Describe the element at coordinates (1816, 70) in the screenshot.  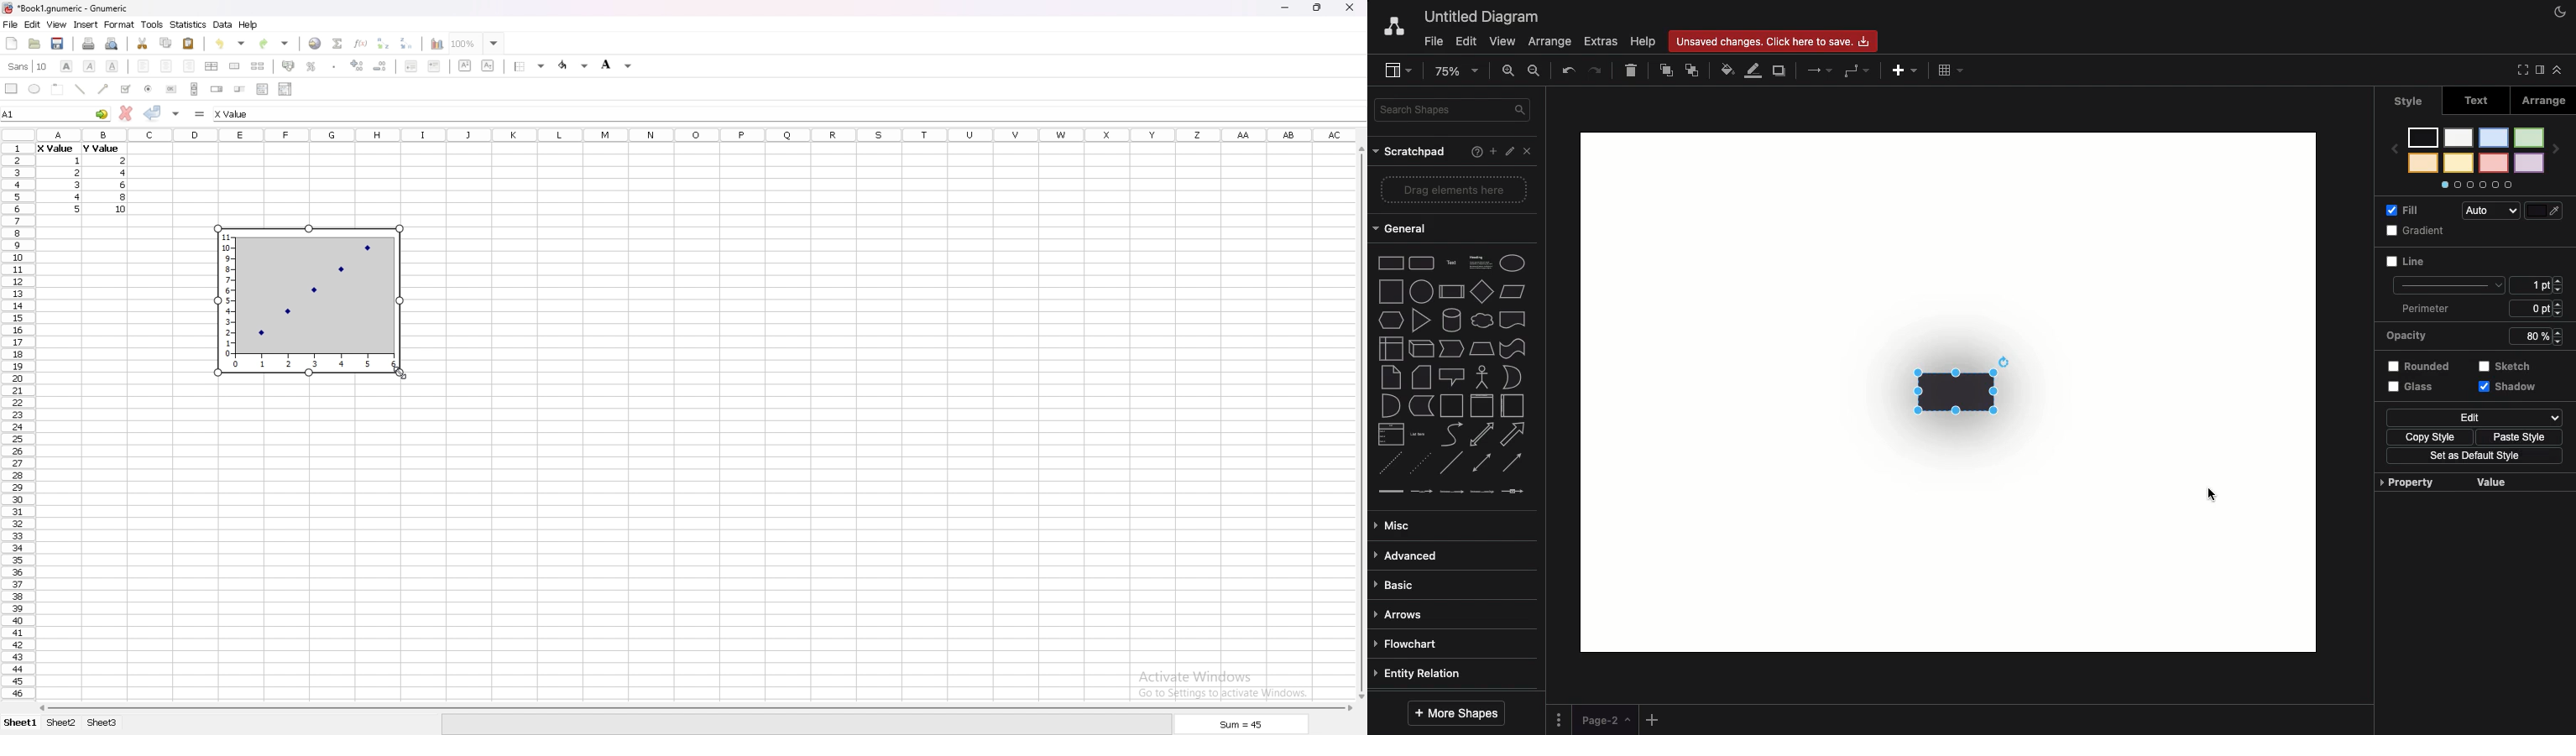
I see `Arrows` at that location.